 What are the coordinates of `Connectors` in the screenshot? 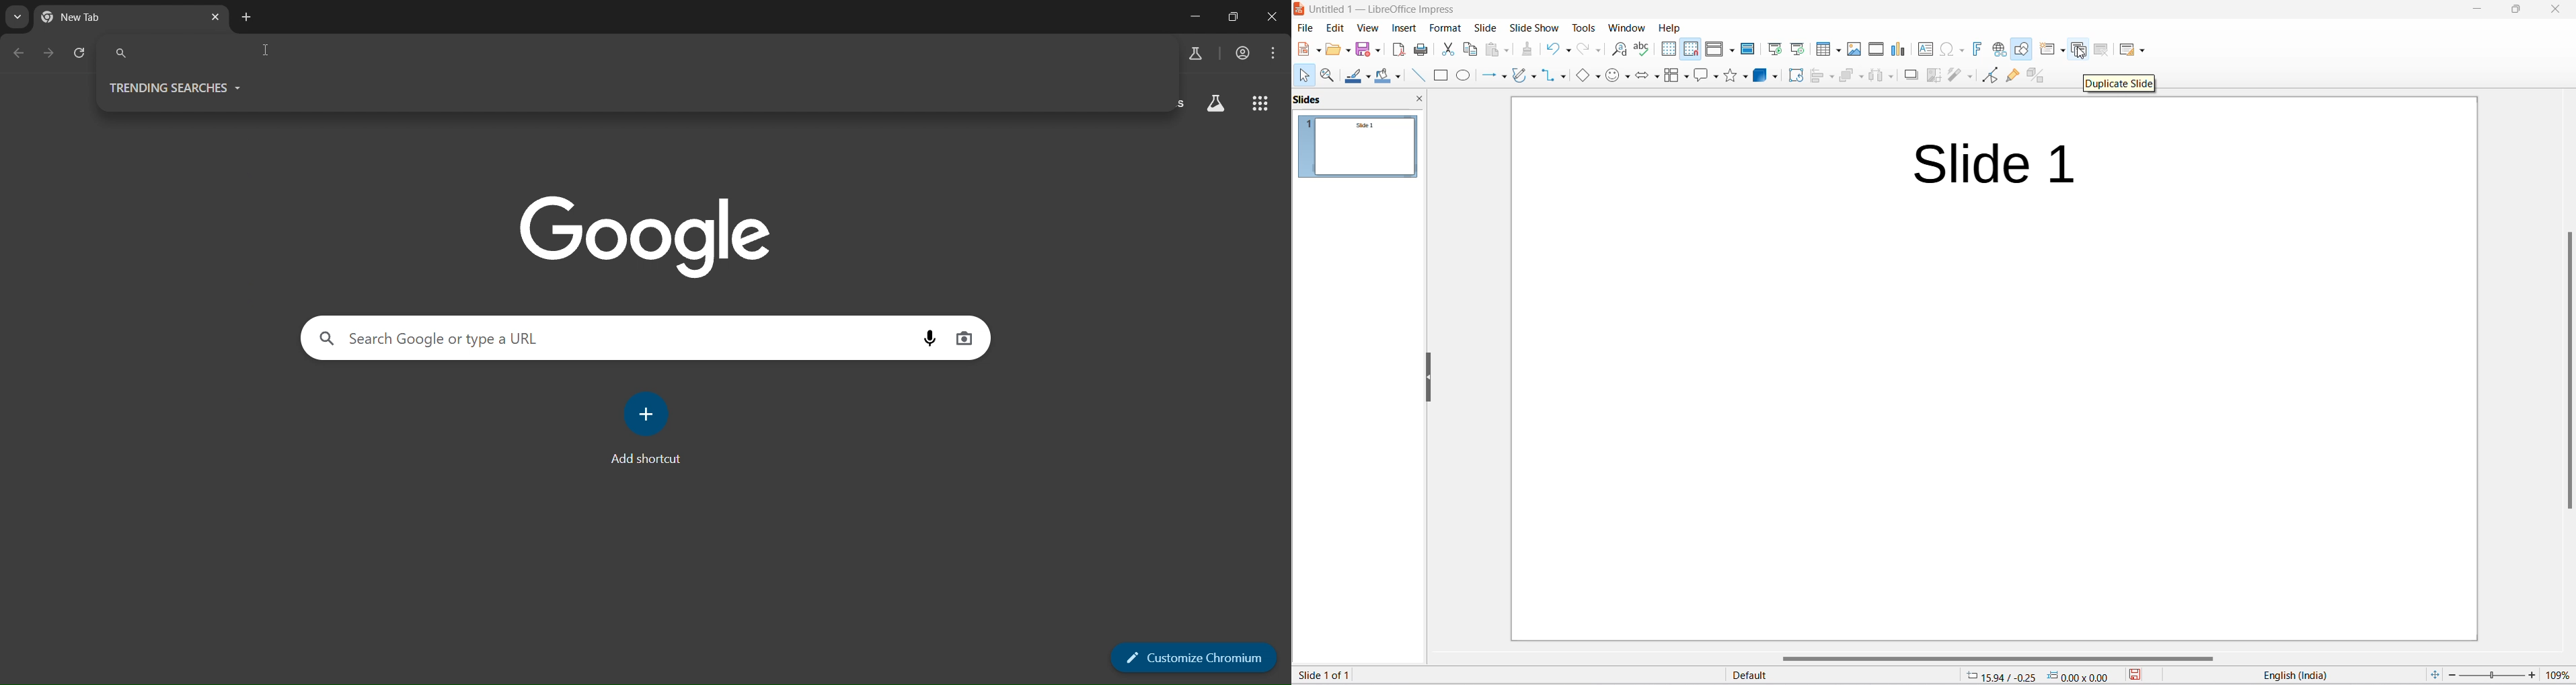 It's located at (1553, 77).